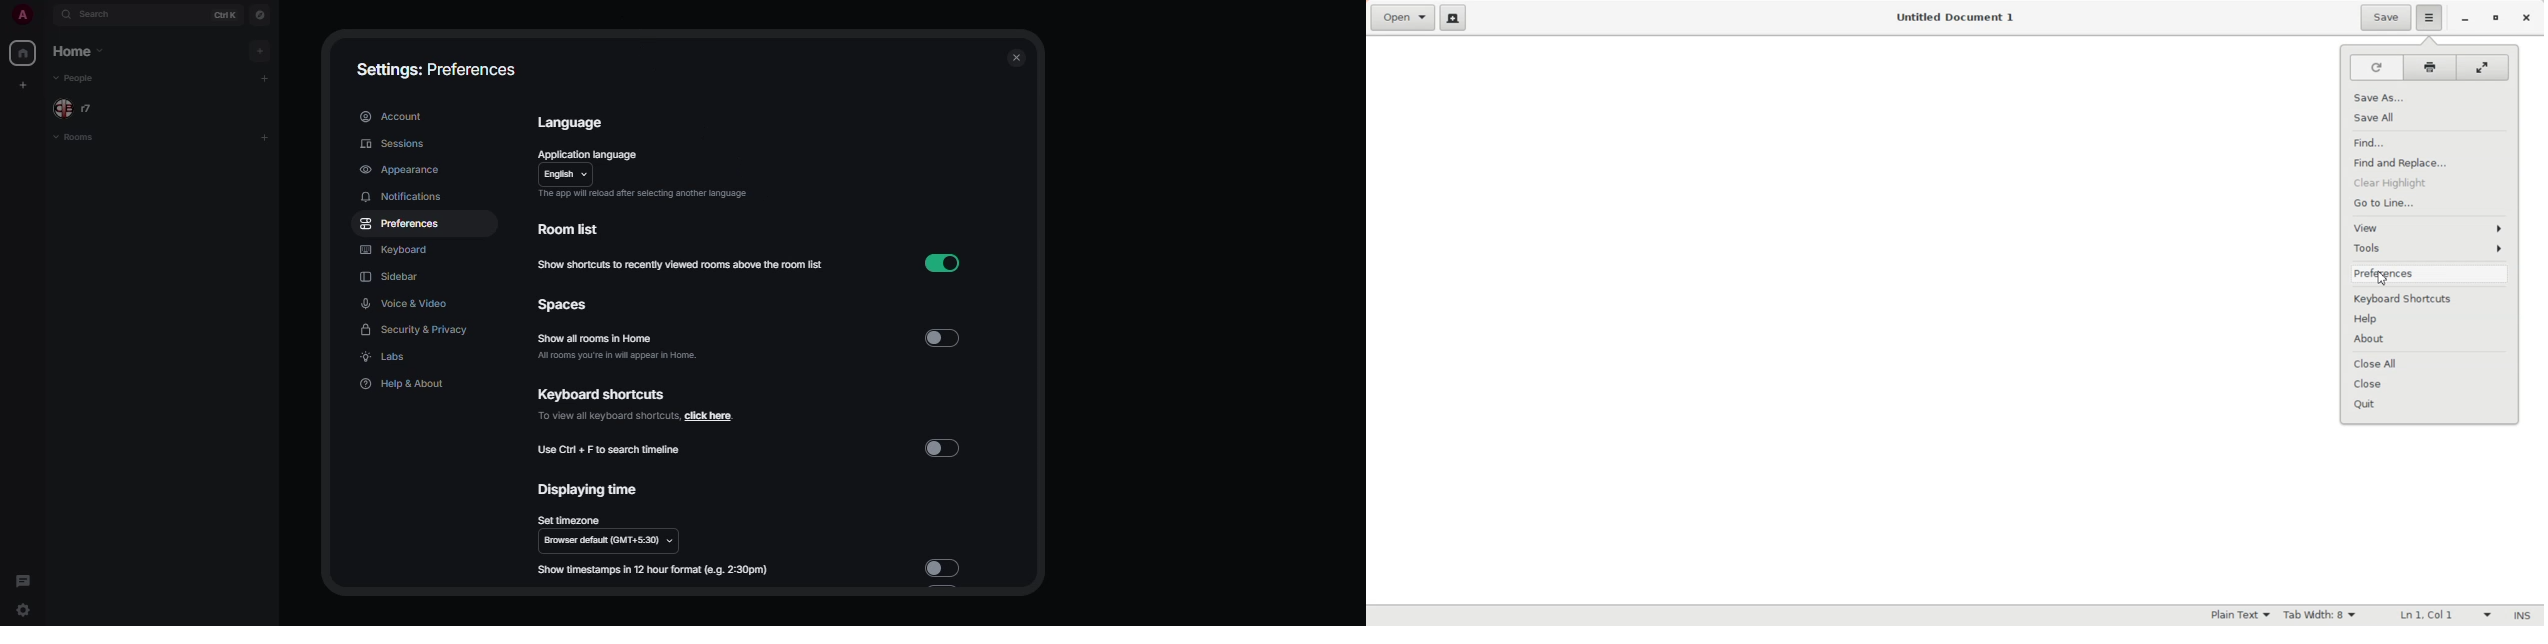 The height and width of the screenshot is (644, 2548). I want to click on Close All, so click(2431, 365).